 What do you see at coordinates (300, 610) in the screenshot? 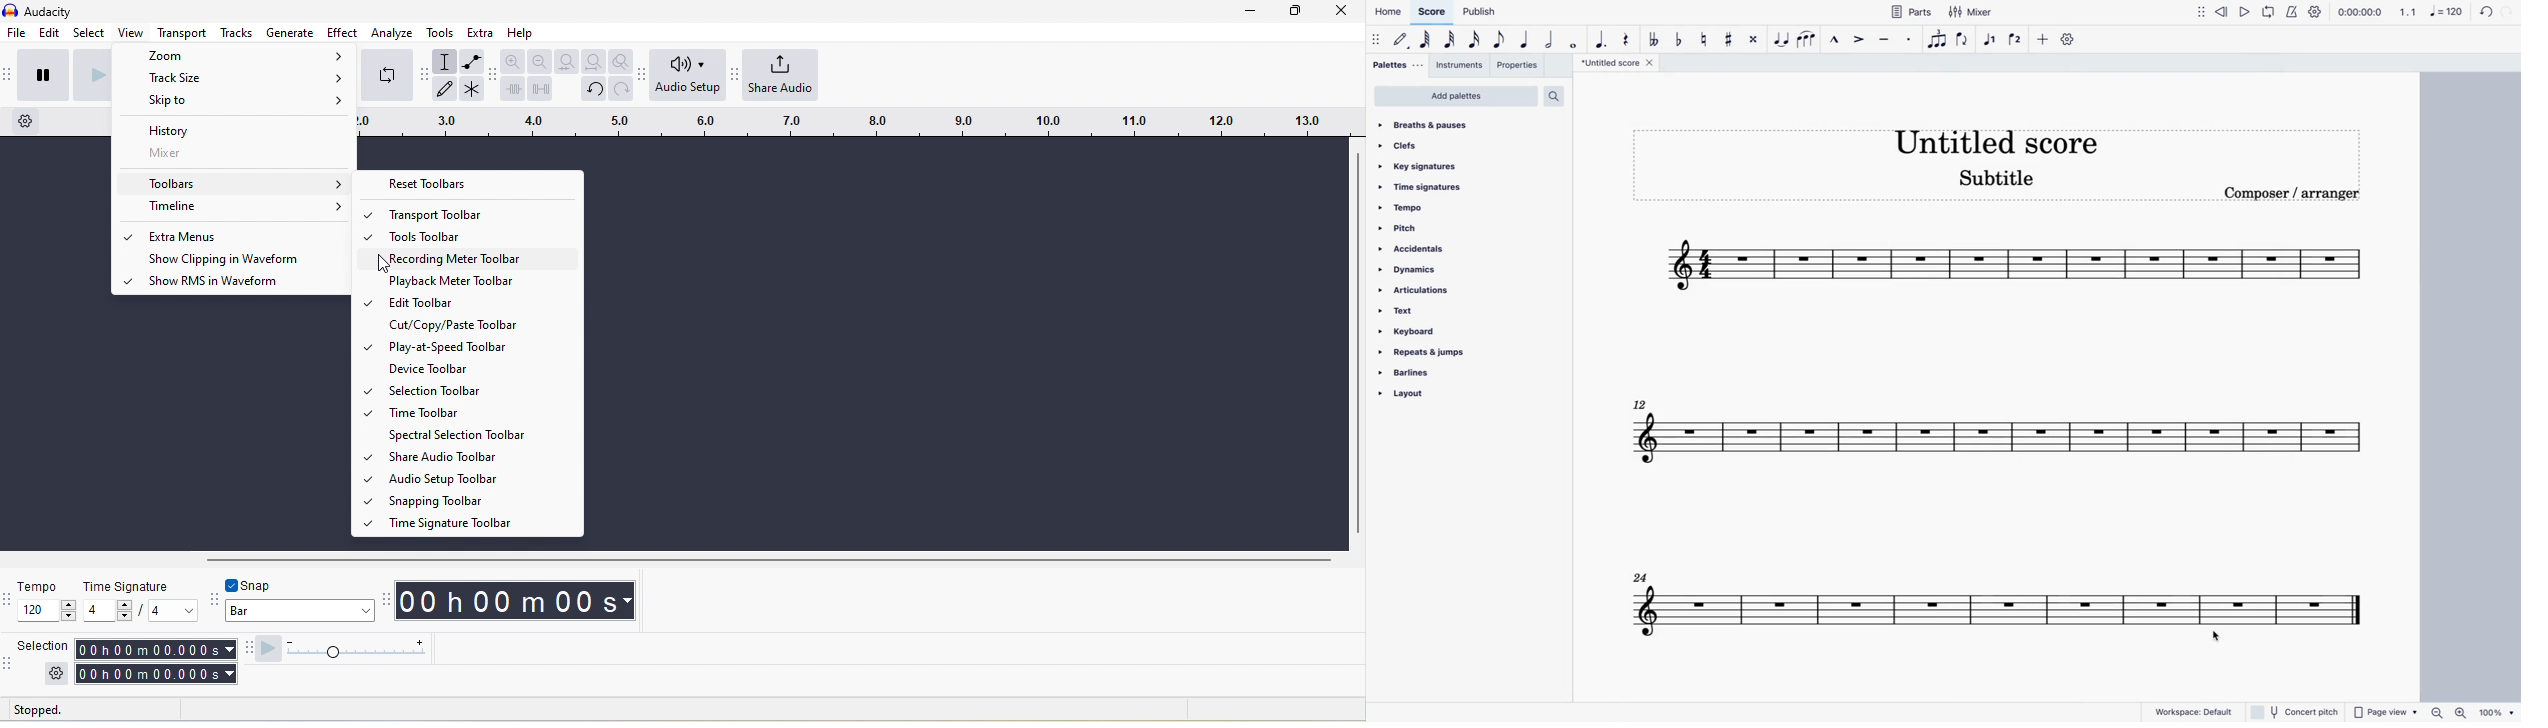
I see `select snapping` at bounding box center [300, 610].